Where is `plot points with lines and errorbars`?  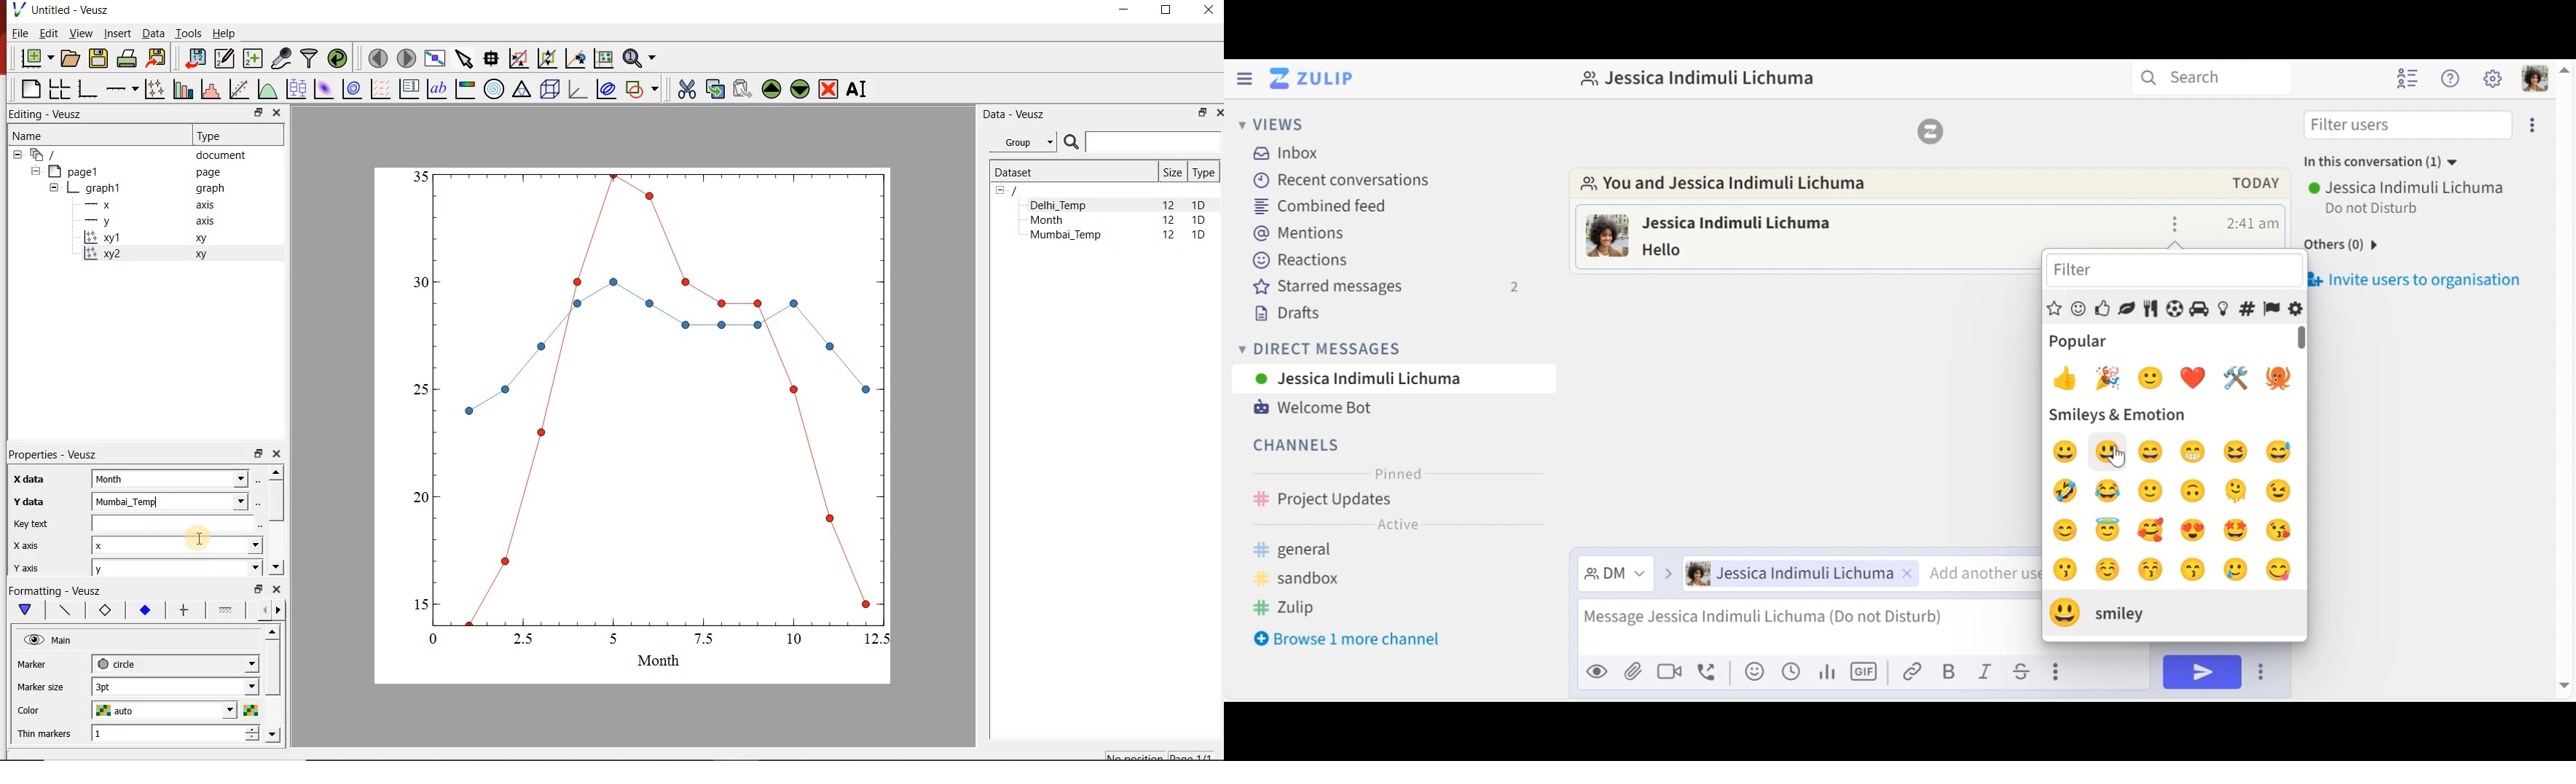
plot points with lines and errorbars is located at coordinates (153, 90).